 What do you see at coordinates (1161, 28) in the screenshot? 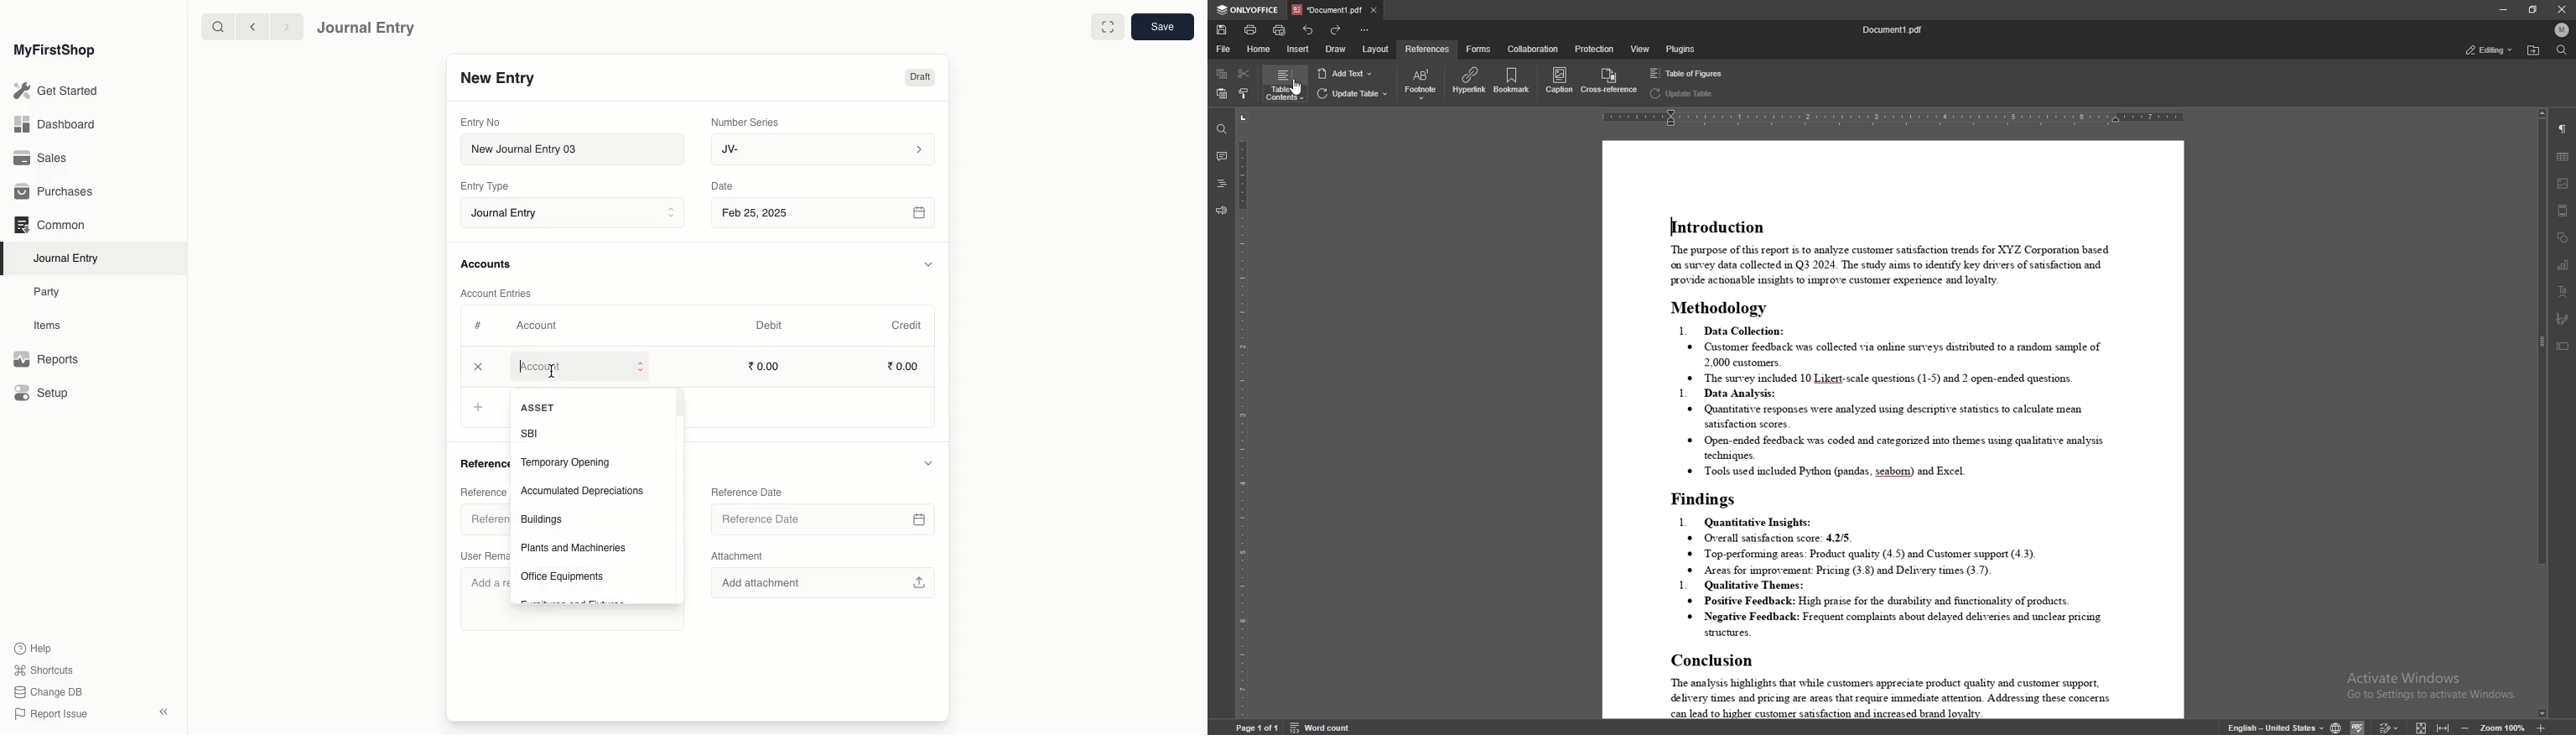
I see `save` at bounding box center [1161, 28].